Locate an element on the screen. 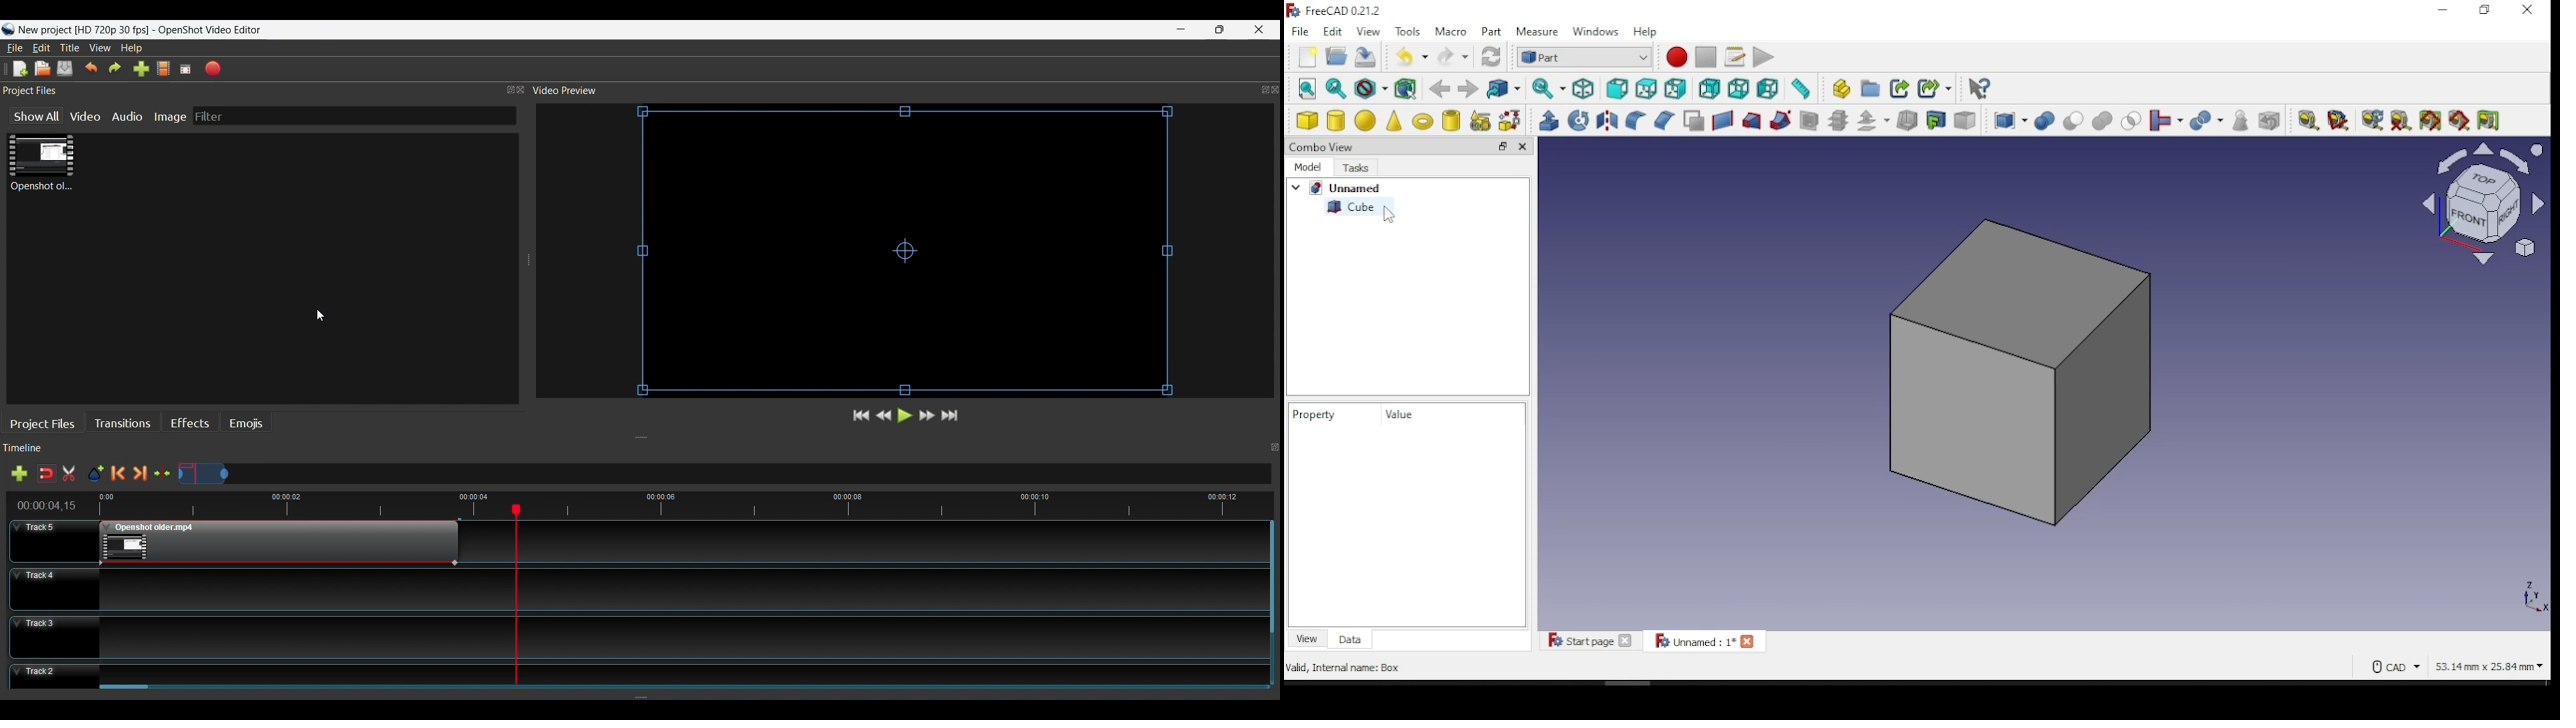 Image resolution: width=2576 pixels, height=728 pixels. macro recording is located at coordinates (1677, 57).